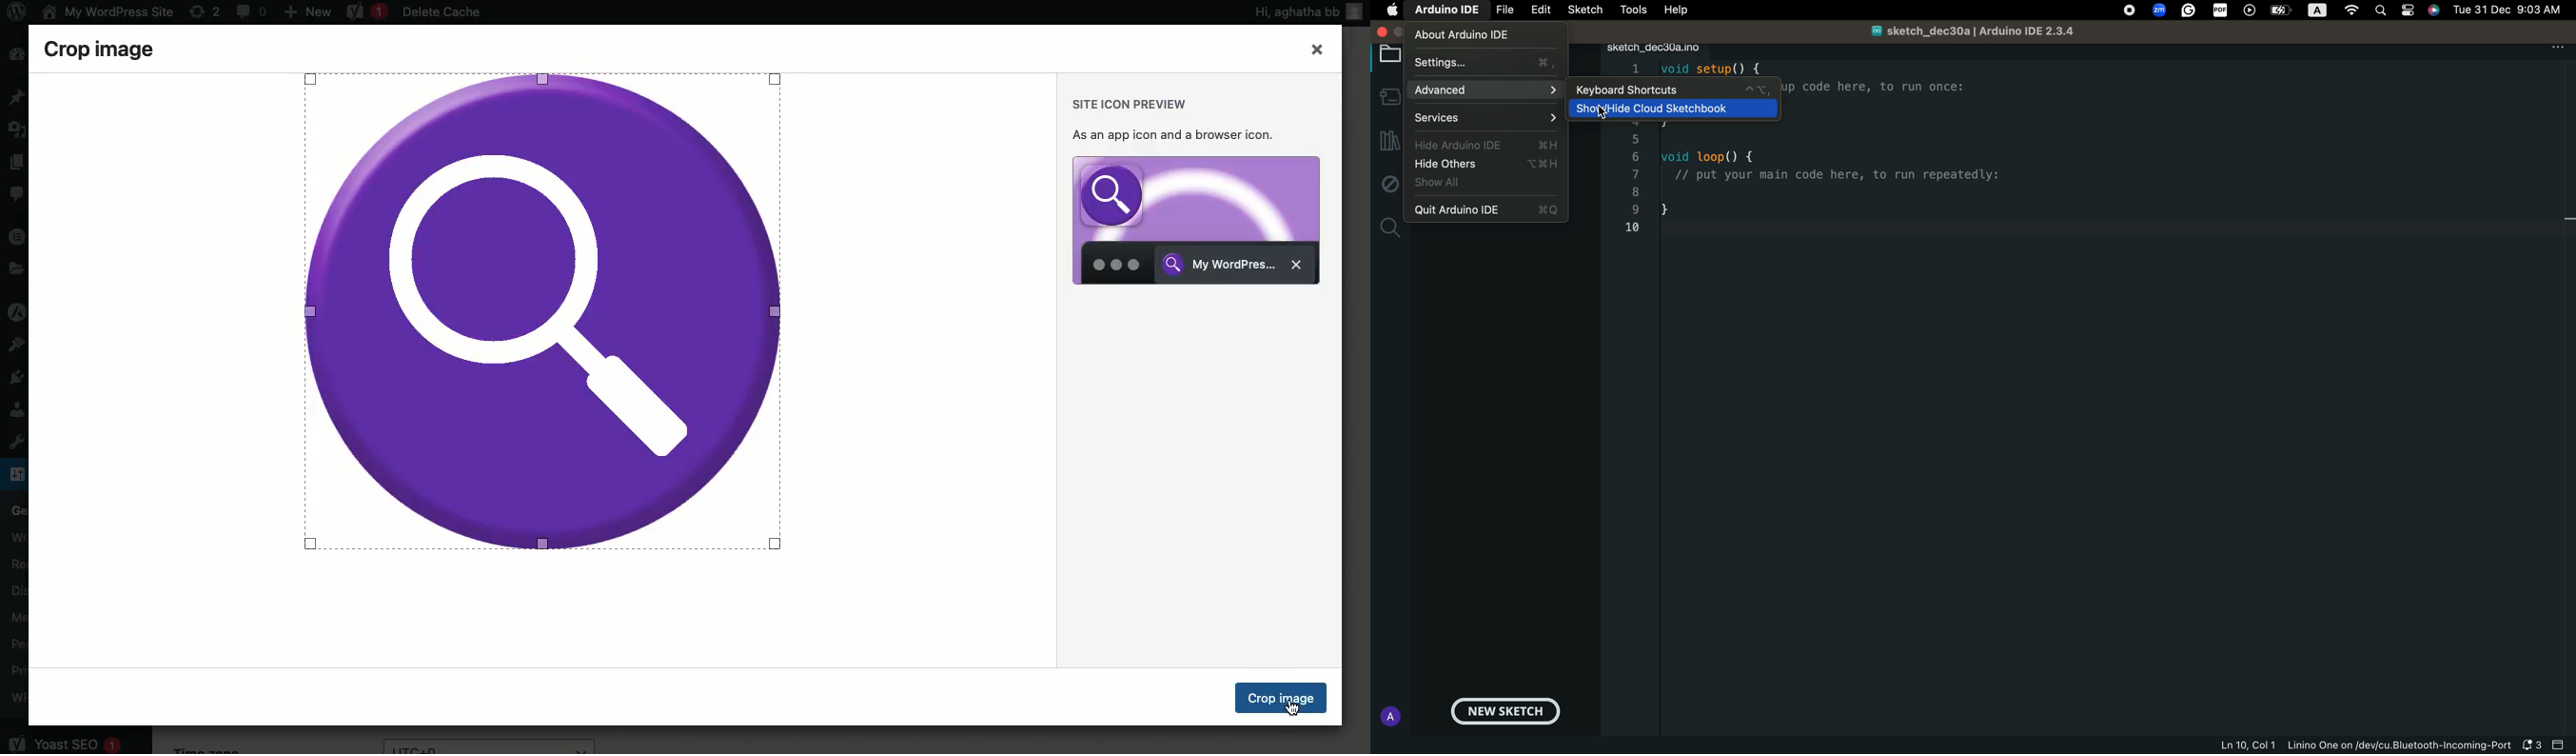 The image size is (2576, 756). What do you see at coordinates (2531, 745) in the screenshot?
I see `notification` at bounding box center [2531, 745].